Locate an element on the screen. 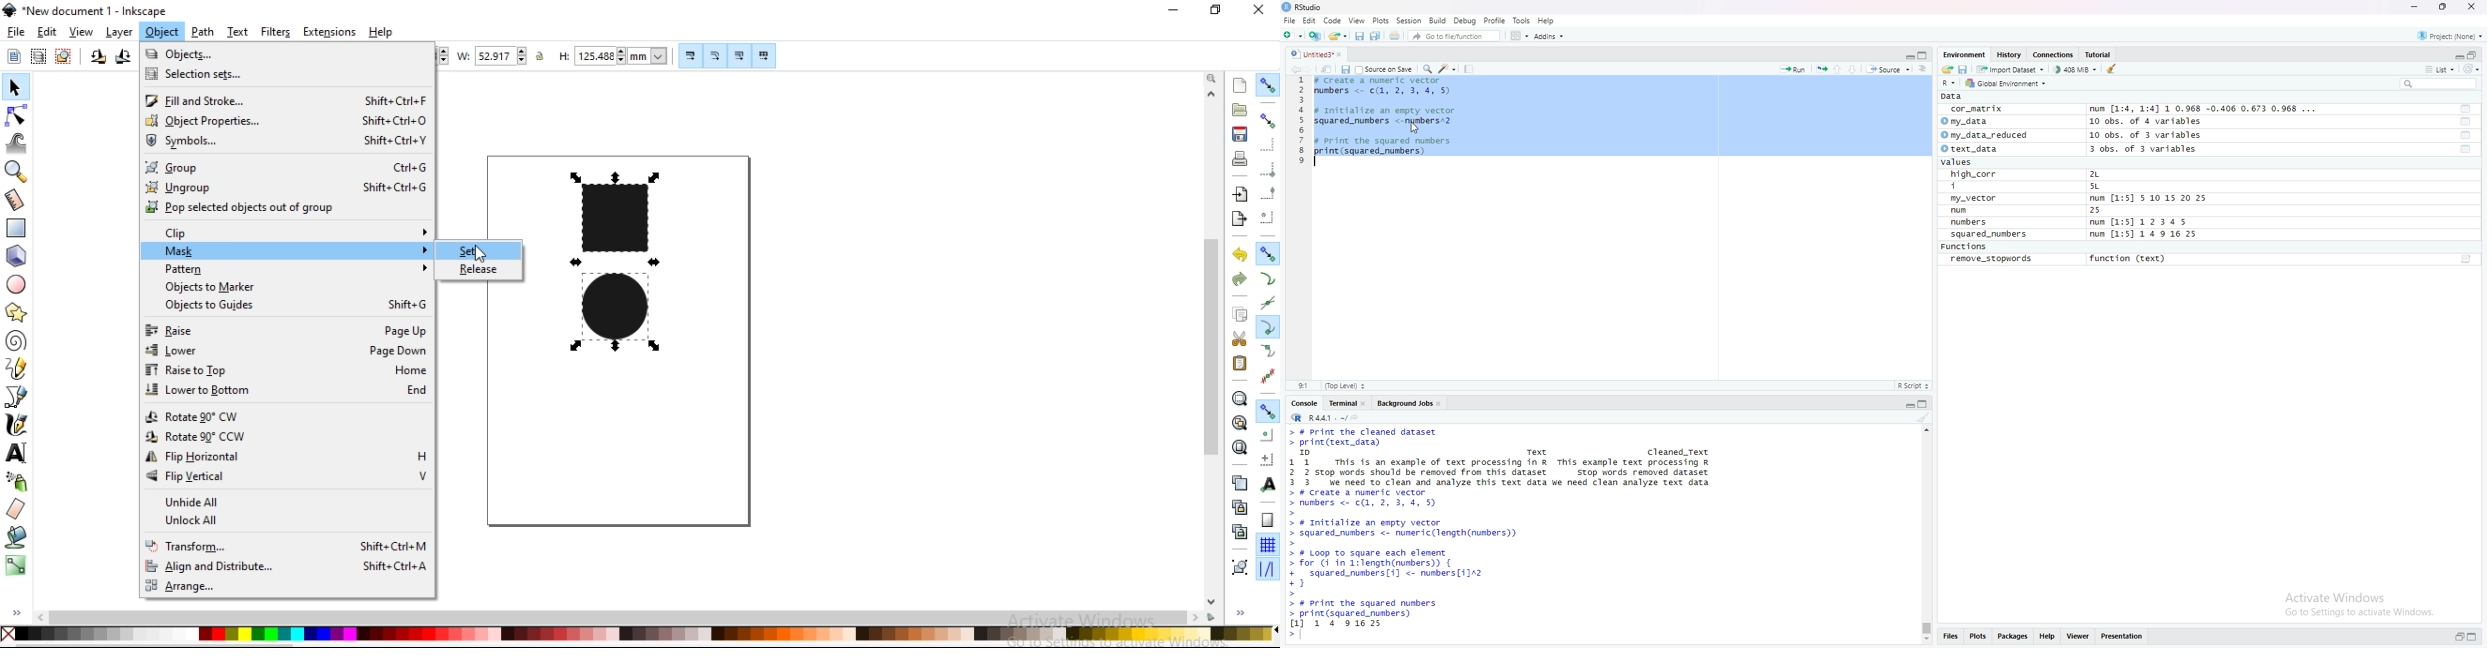  up is located at coordinates (1838, 68).